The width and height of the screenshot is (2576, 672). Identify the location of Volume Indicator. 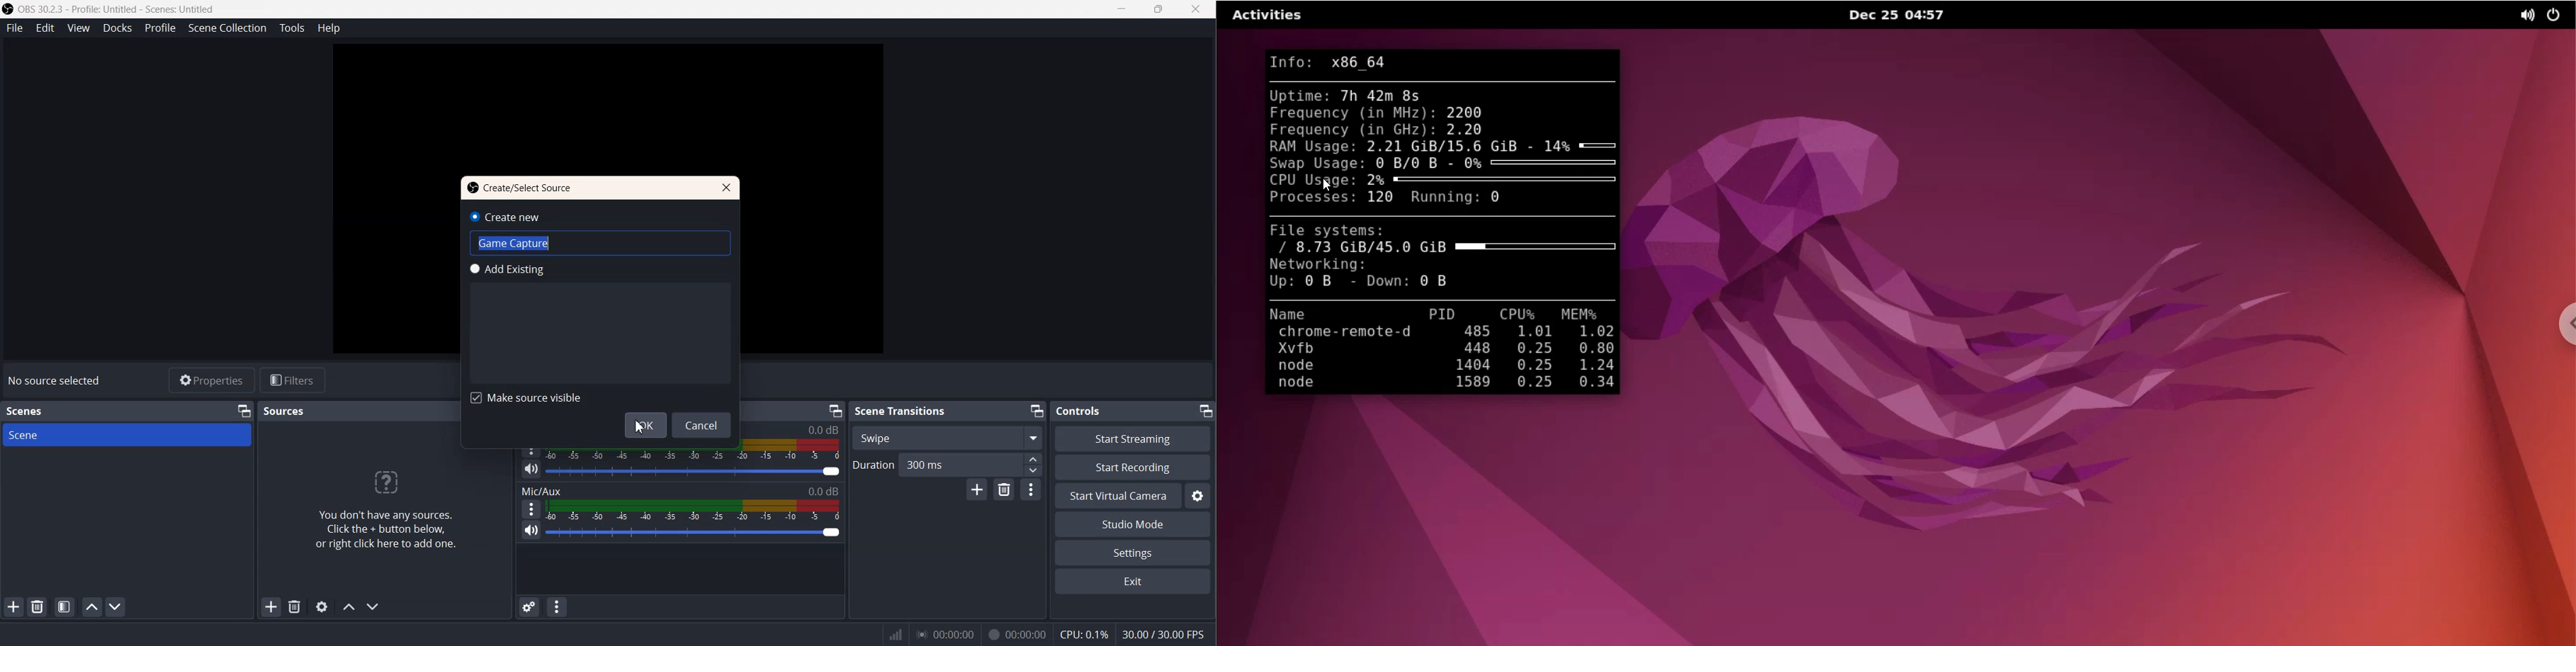
(694, 450).